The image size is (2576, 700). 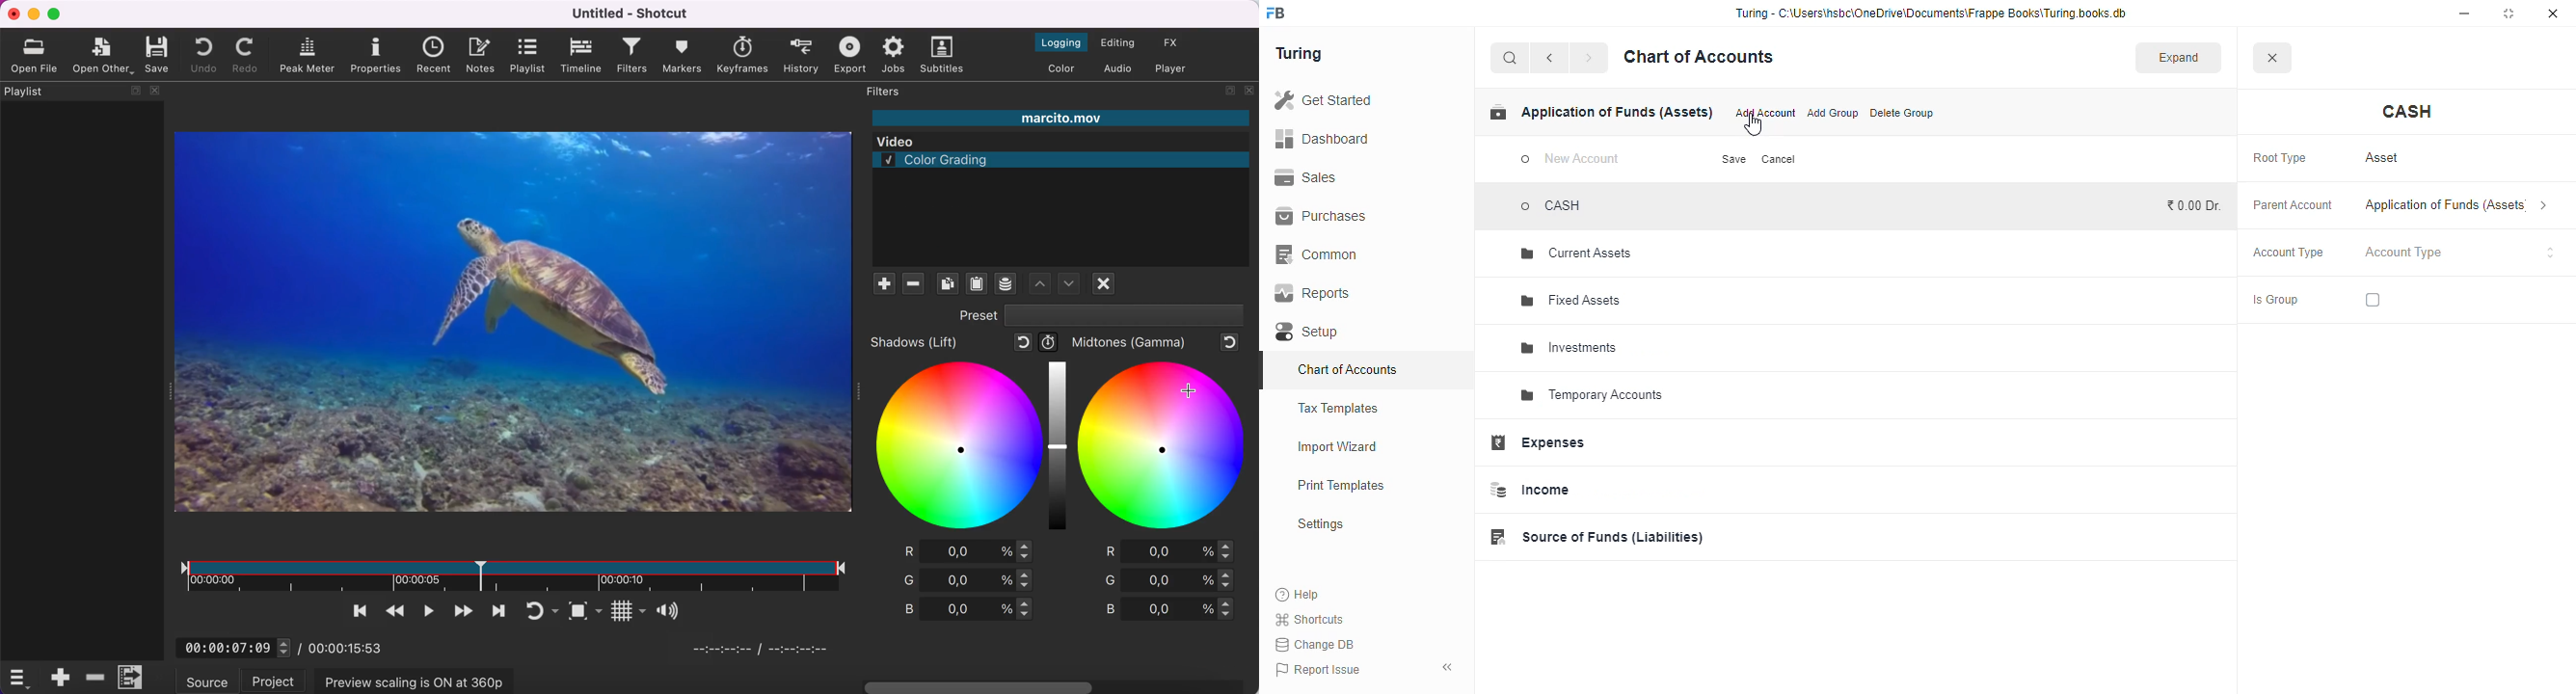 What do you see at coordinates (2408, 112) in the screenshot?
I see `cash` at bounding box center [2408, 112].